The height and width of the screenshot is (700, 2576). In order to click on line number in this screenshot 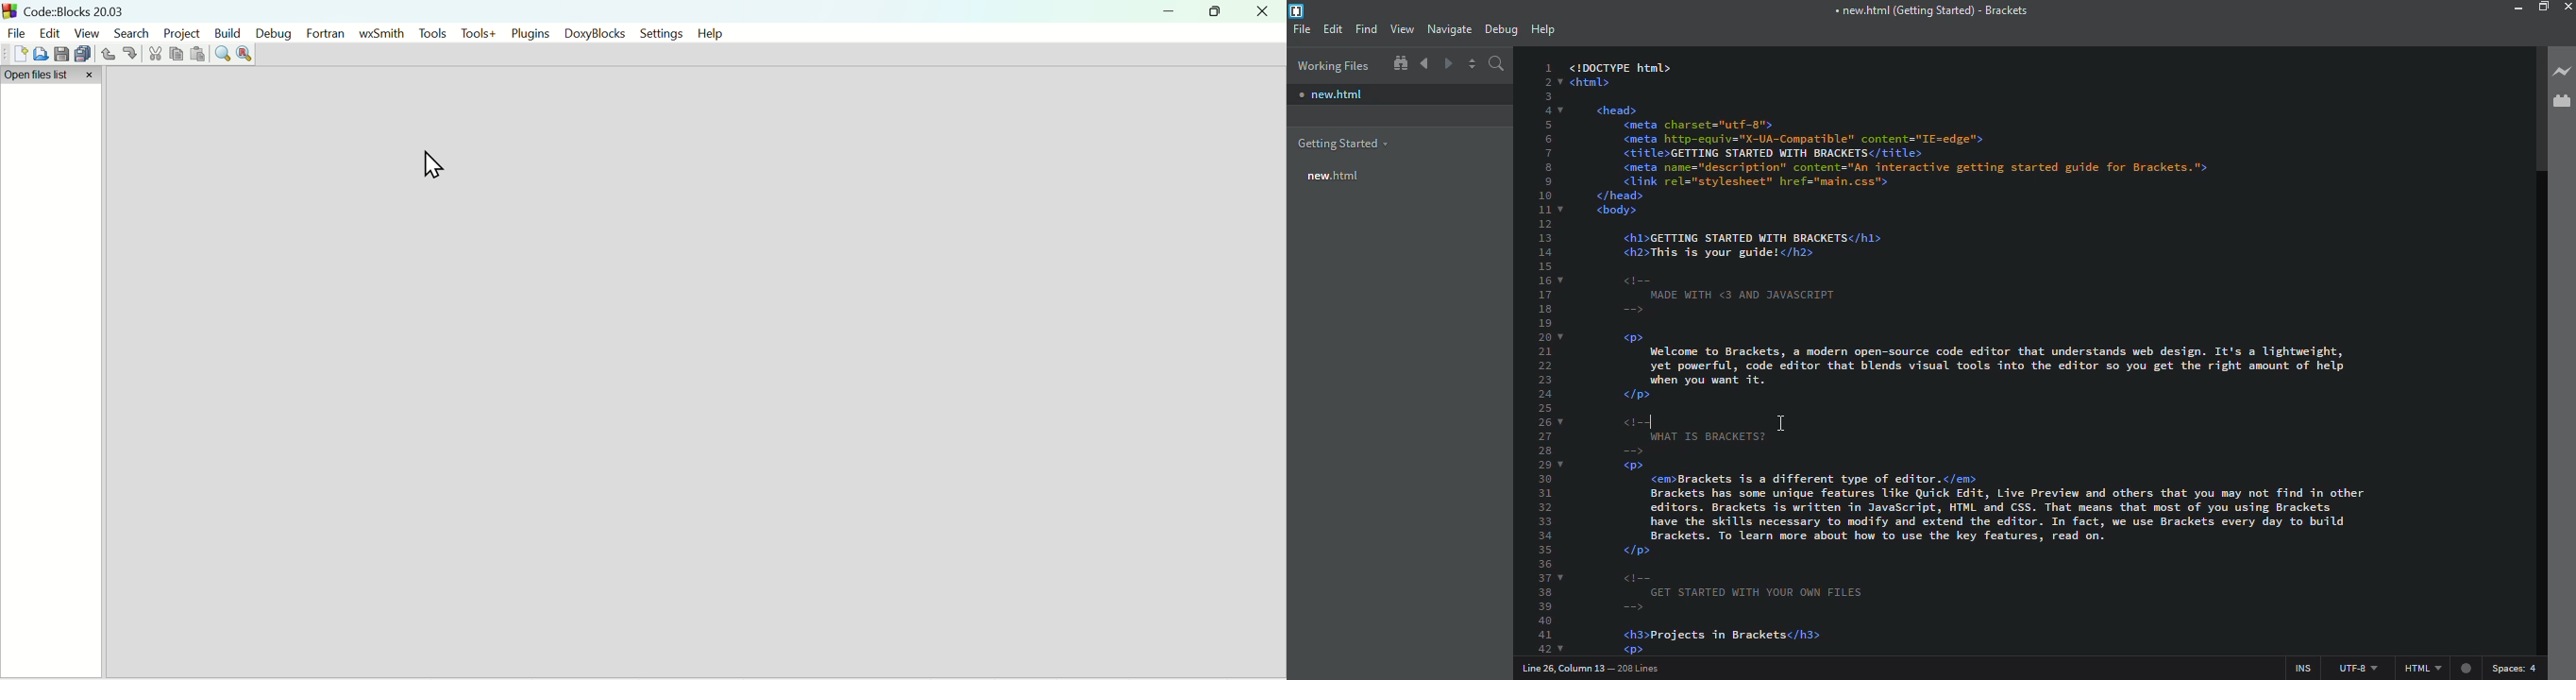, I will do `click(1549, 356)`.